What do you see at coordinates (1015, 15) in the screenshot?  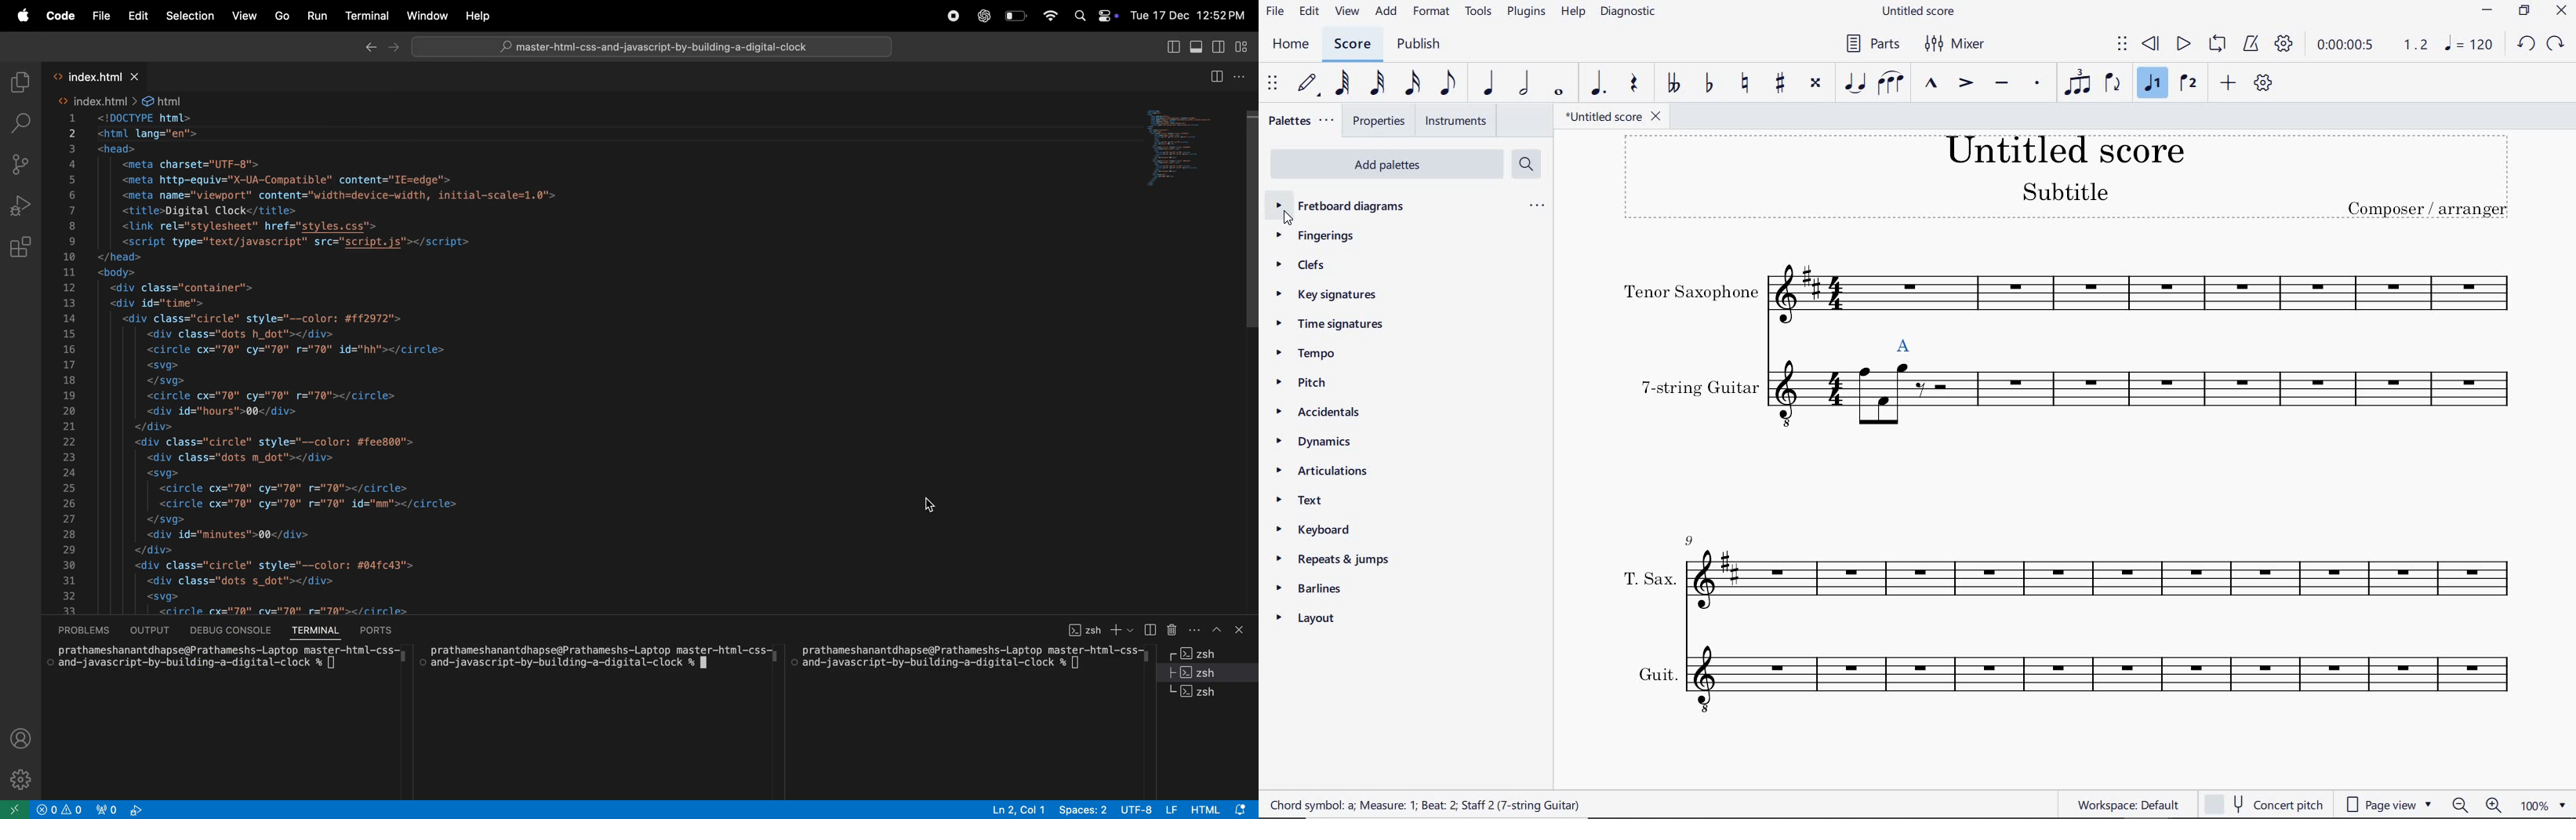 I see `battery` at bounding box center [1015, 15].